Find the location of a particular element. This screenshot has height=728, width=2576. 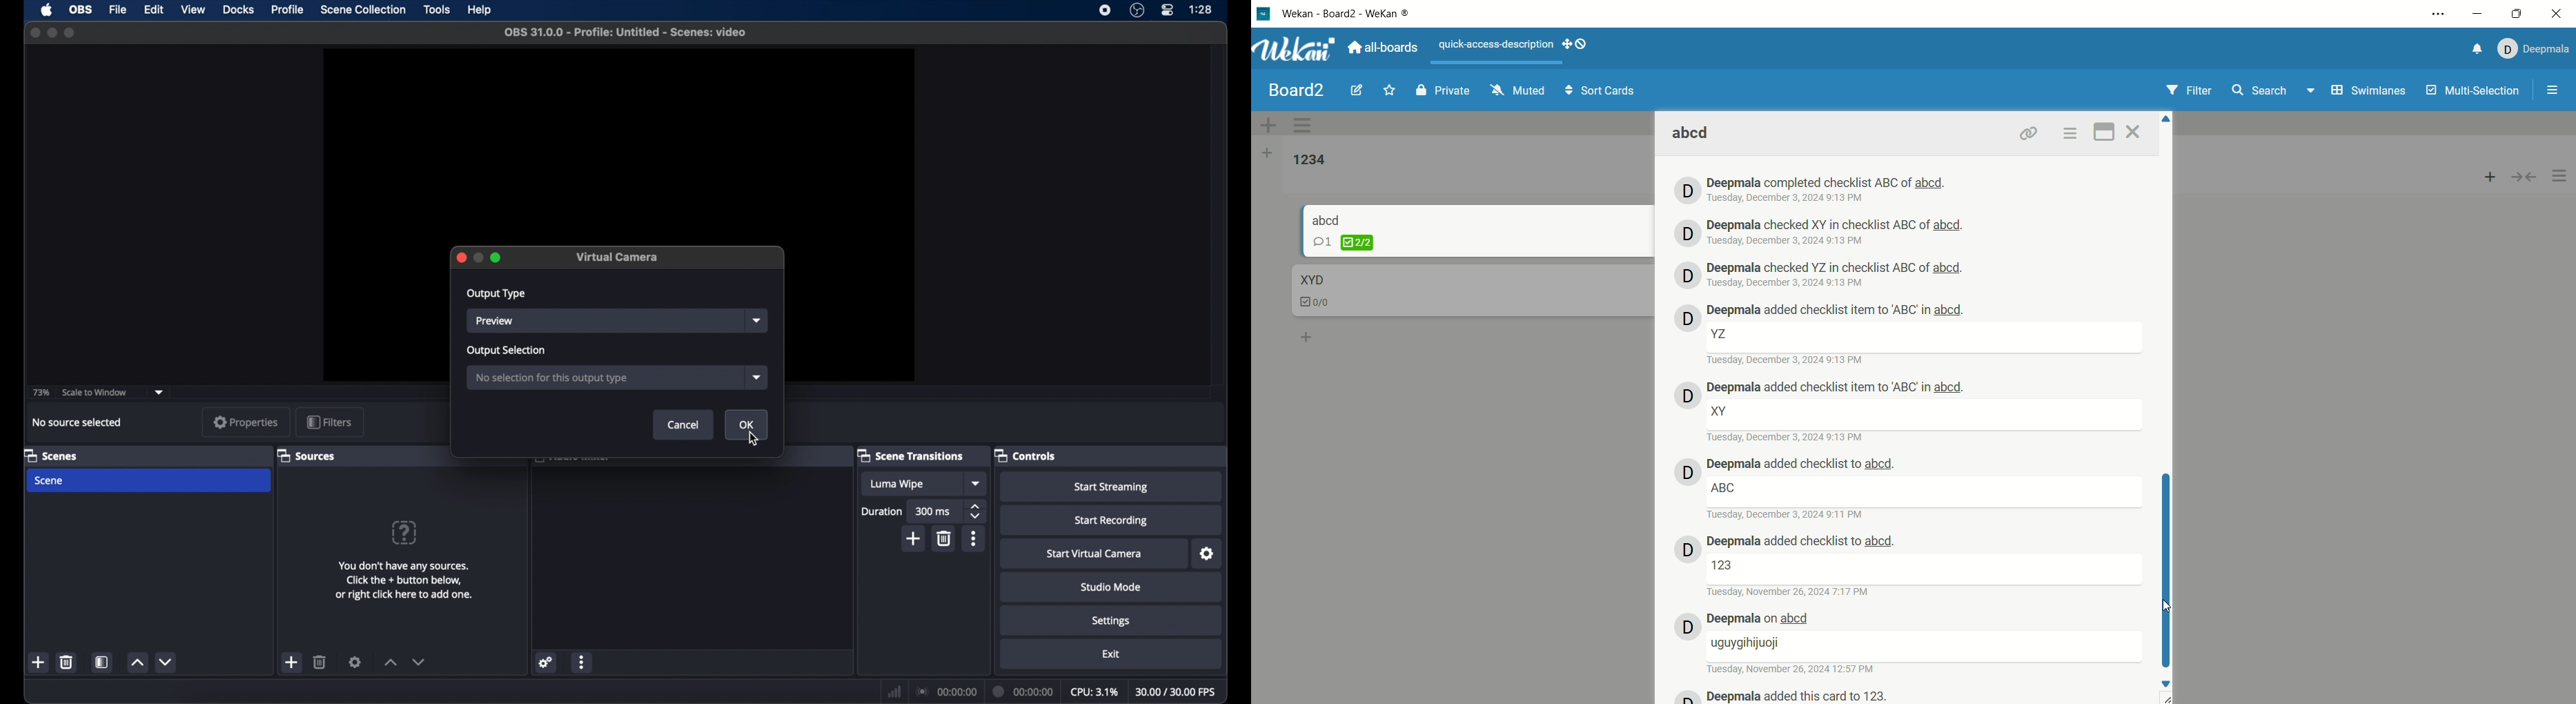

output type is located at coordinates (498, 294).